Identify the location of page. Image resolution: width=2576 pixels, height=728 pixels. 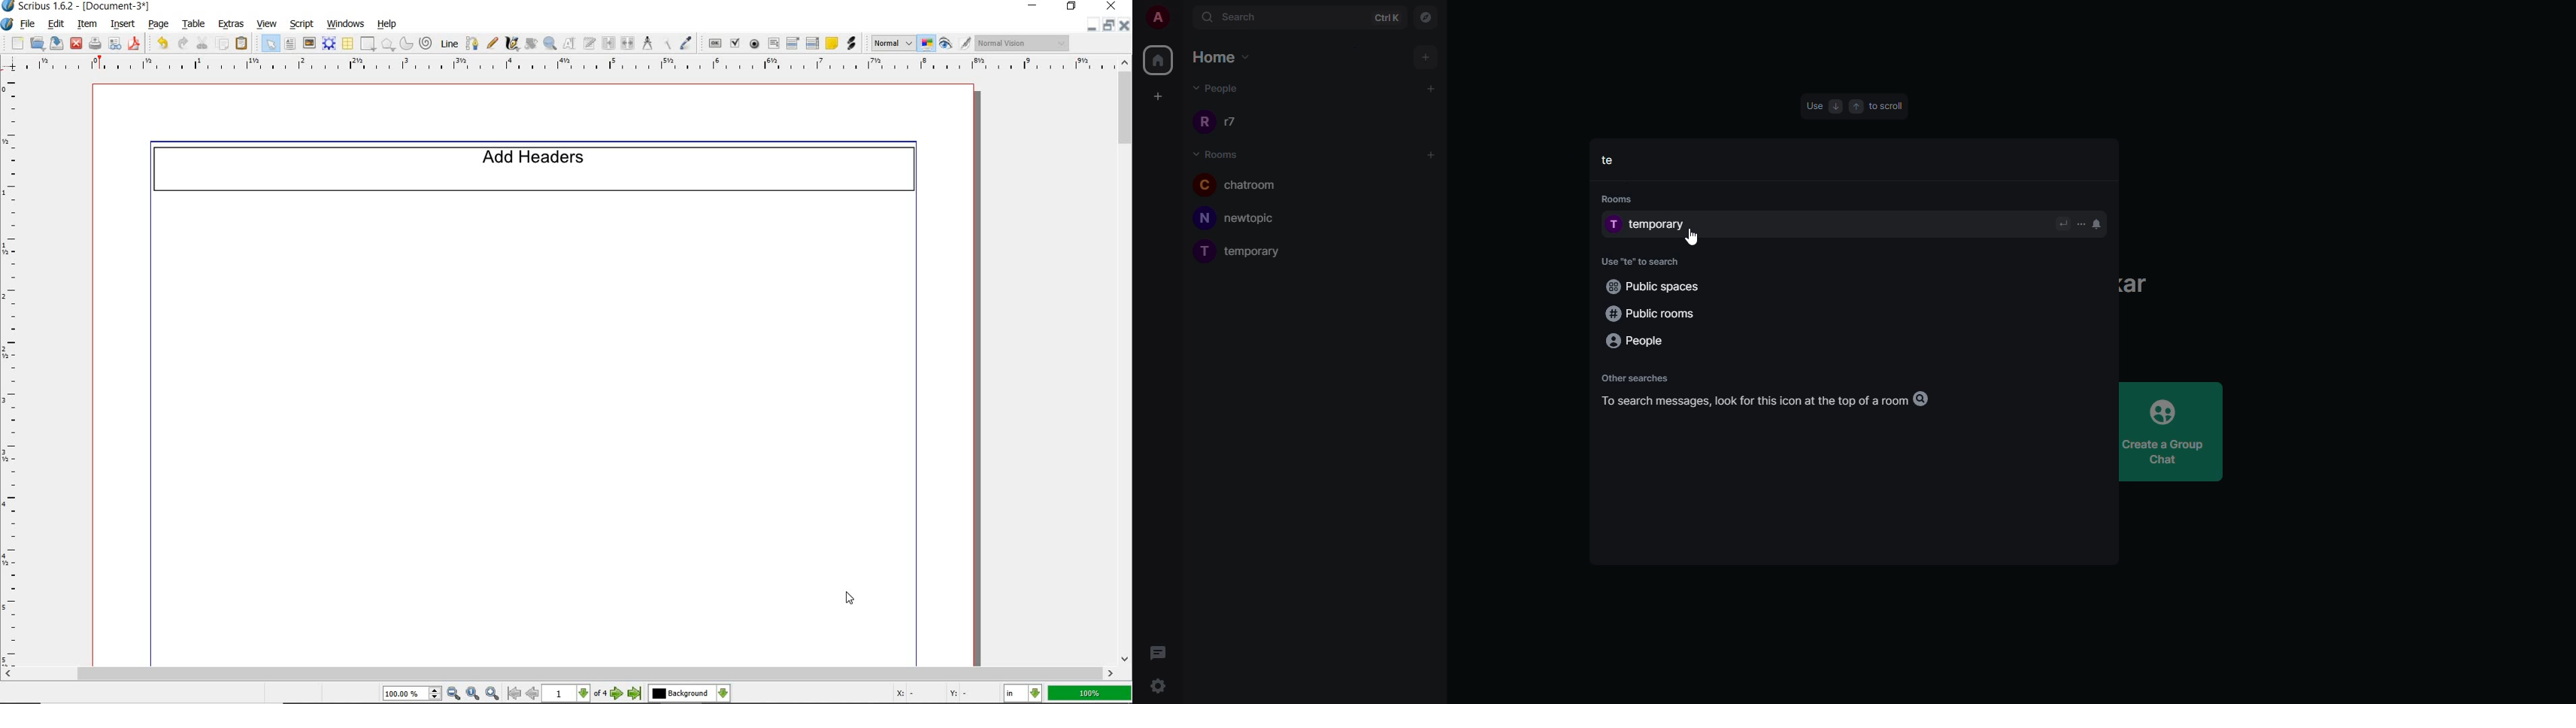
(158, 25).